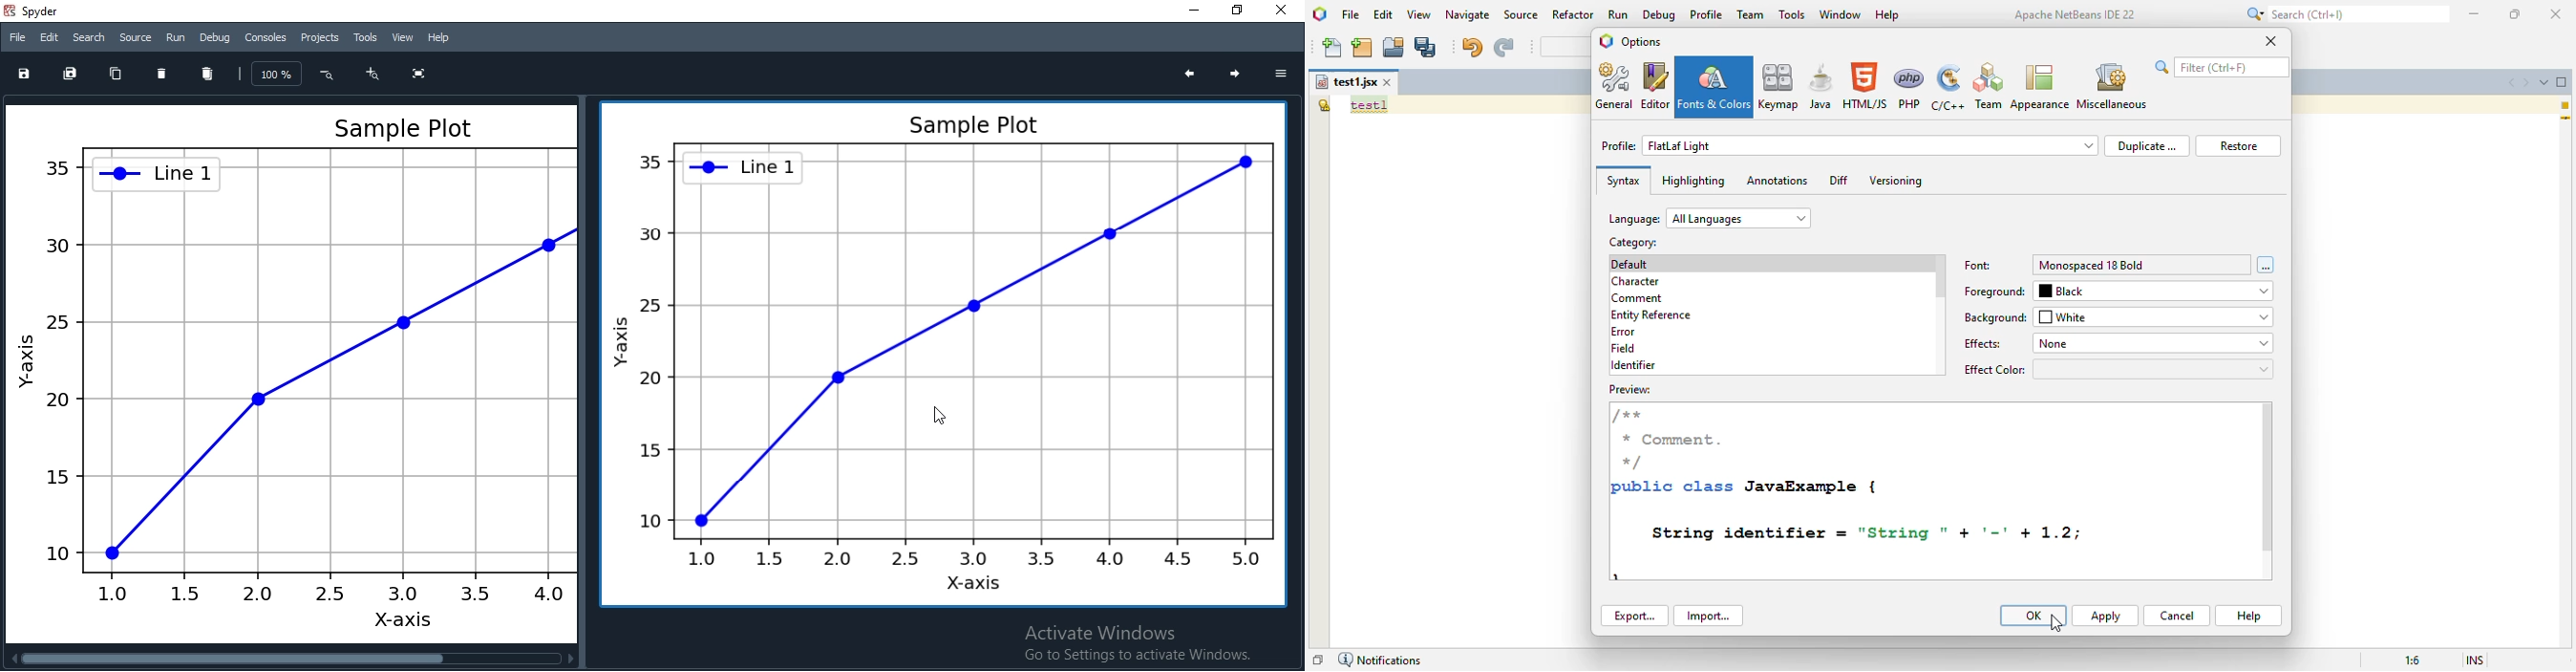  I want to click on Close, so click(1282, 12).